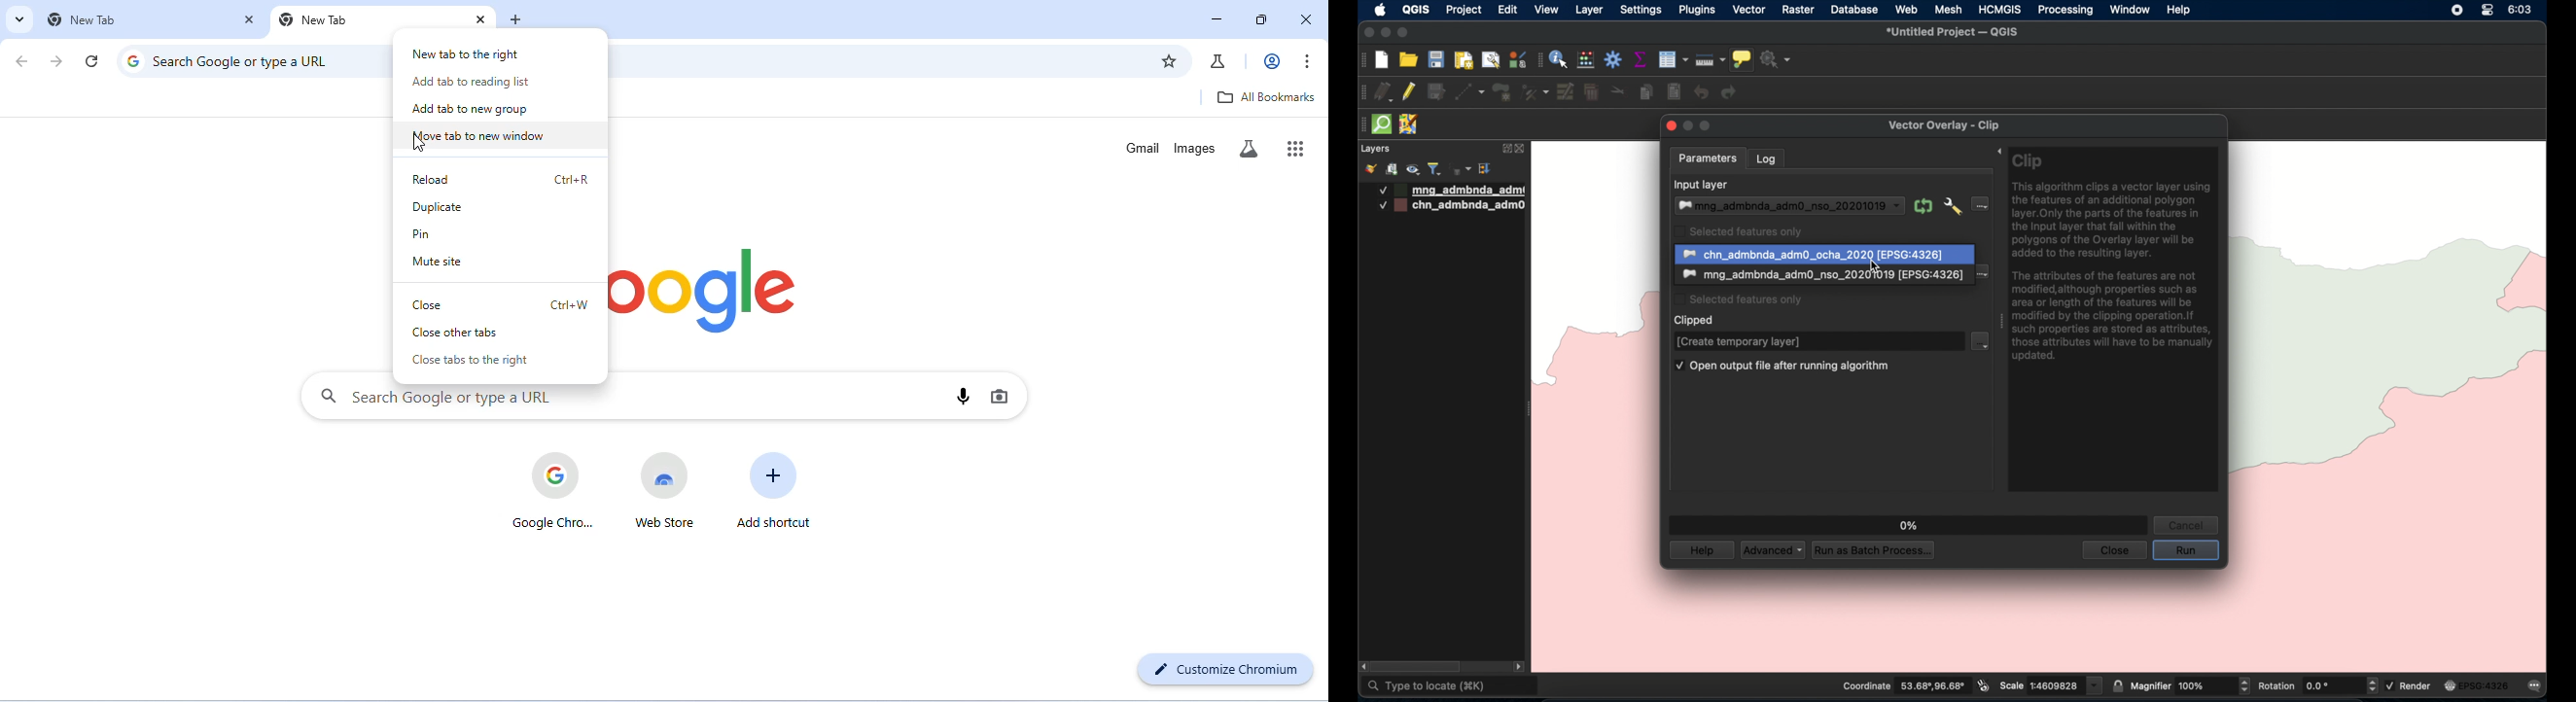 The width and height of the screenshot is (2576, 728). What do you see at coordinates (1508, 9) in the screenshot?
I see `edit` at bounding box center [1508, 9].